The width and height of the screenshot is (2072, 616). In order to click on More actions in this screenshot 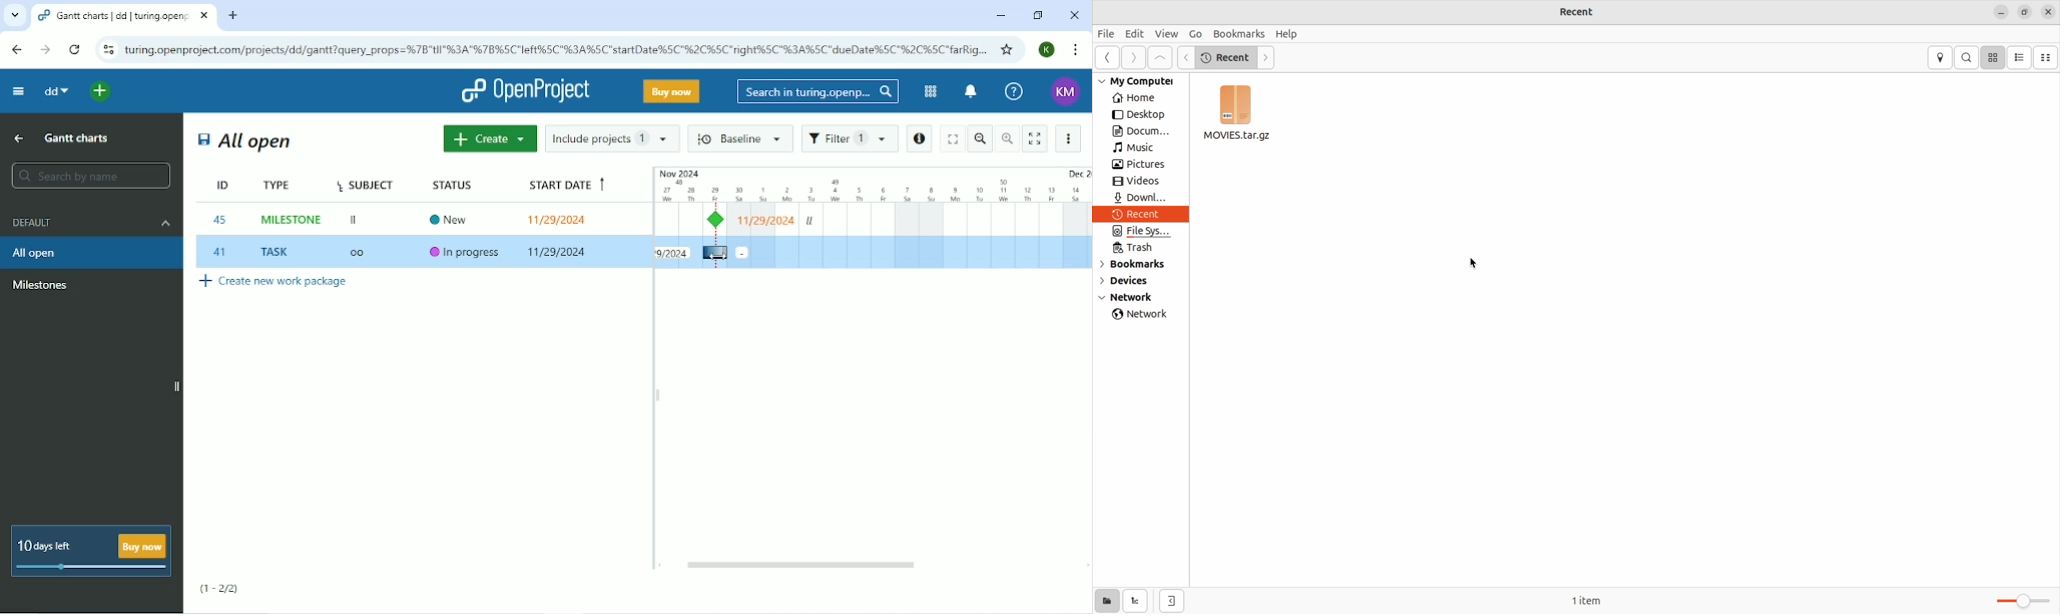, I will do `click(1070, 138)`.